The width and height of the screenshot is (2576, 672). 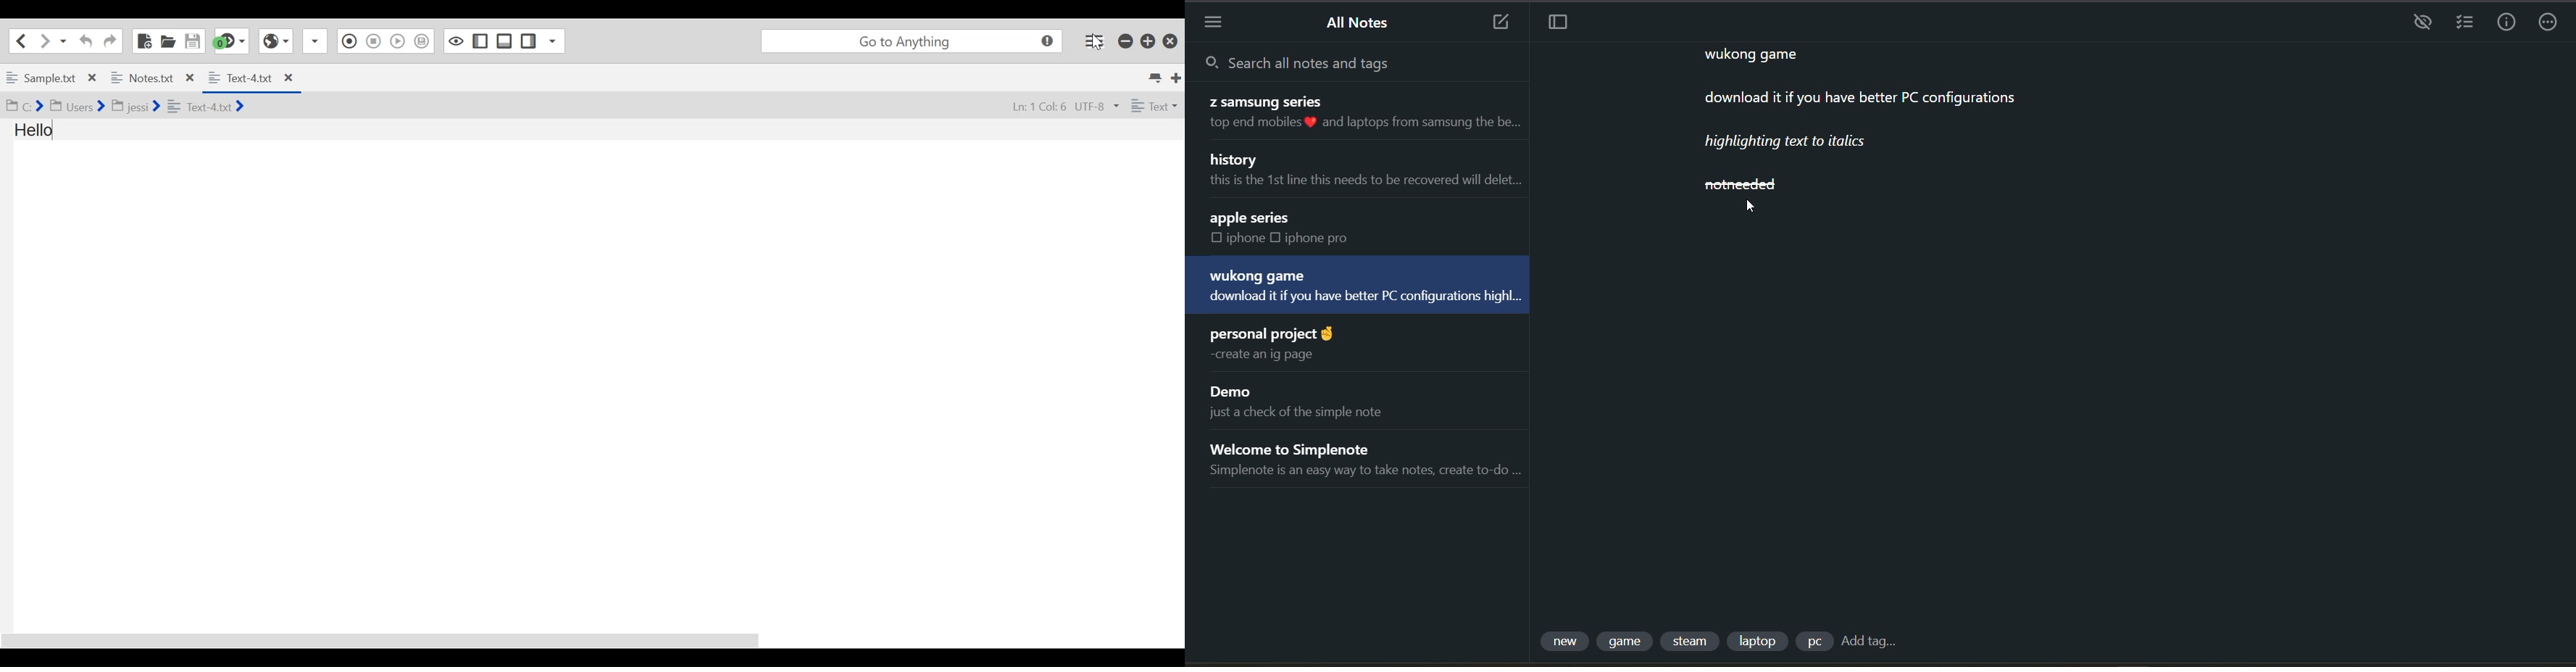 What do you see at coordinates (1629, 644) in the screenshot?
I see `tag 2` at bounding box center [1629, 644].